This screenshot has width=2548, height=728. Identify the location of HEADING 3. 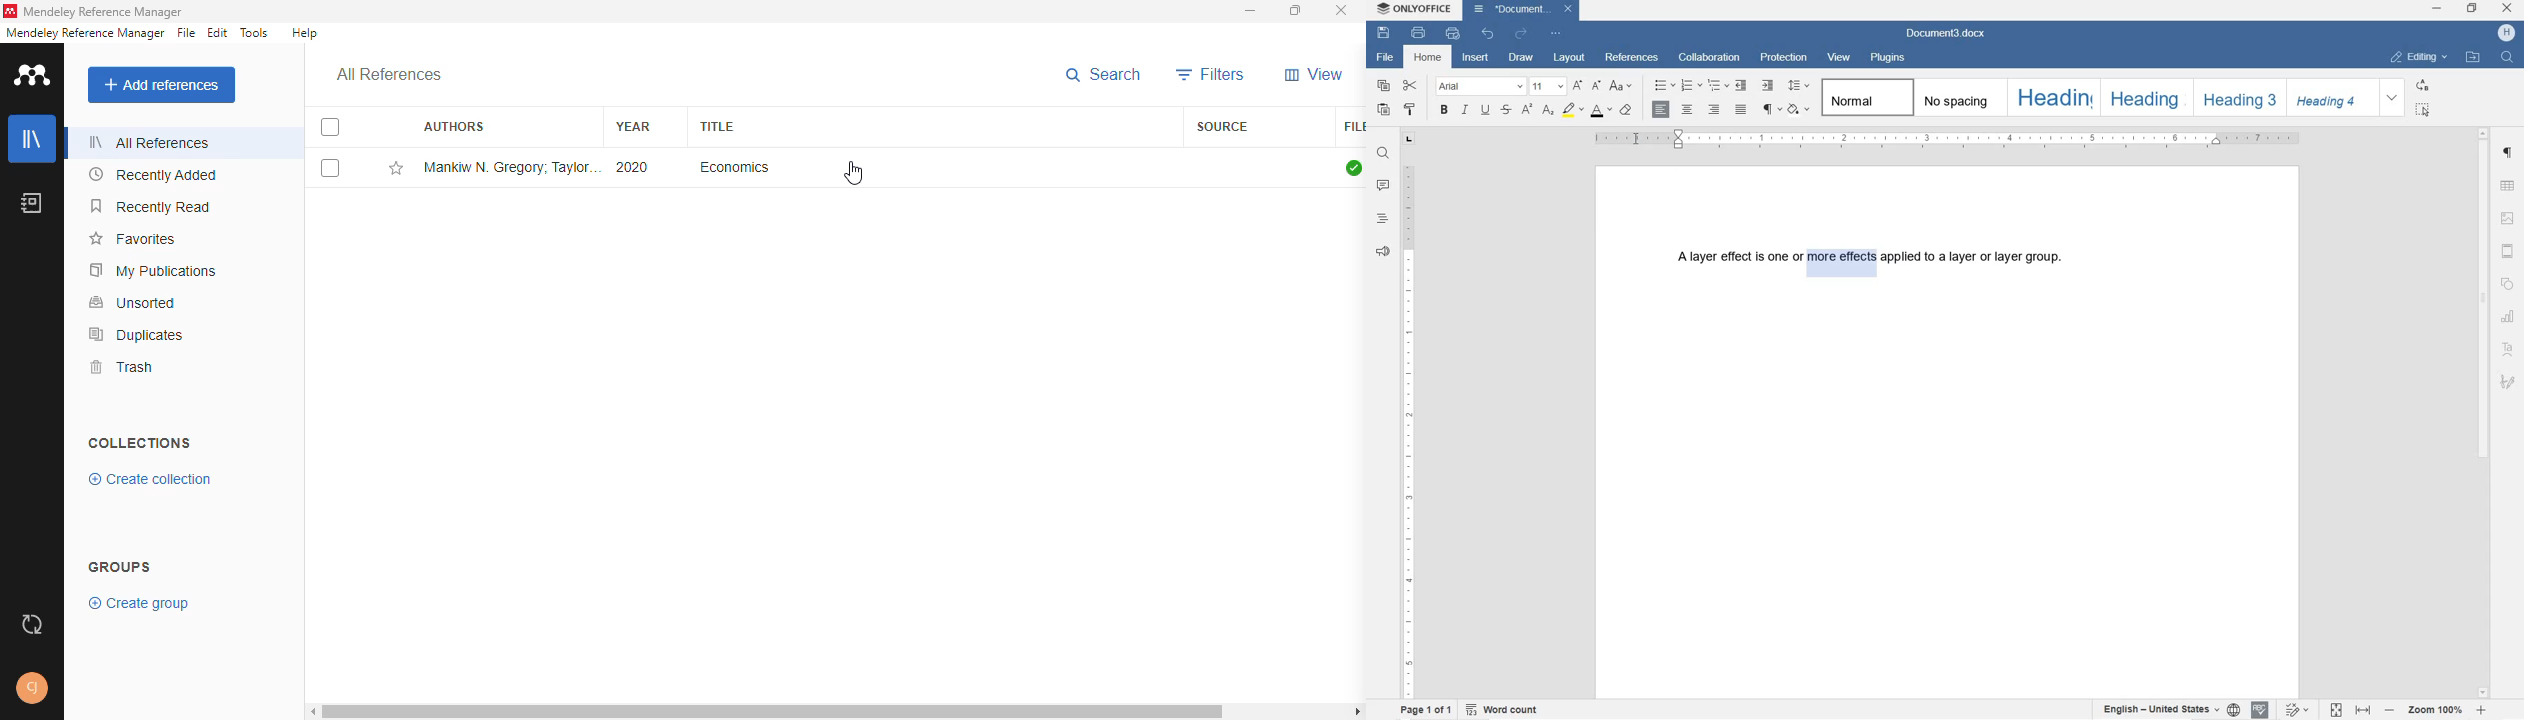
(2238, 98).